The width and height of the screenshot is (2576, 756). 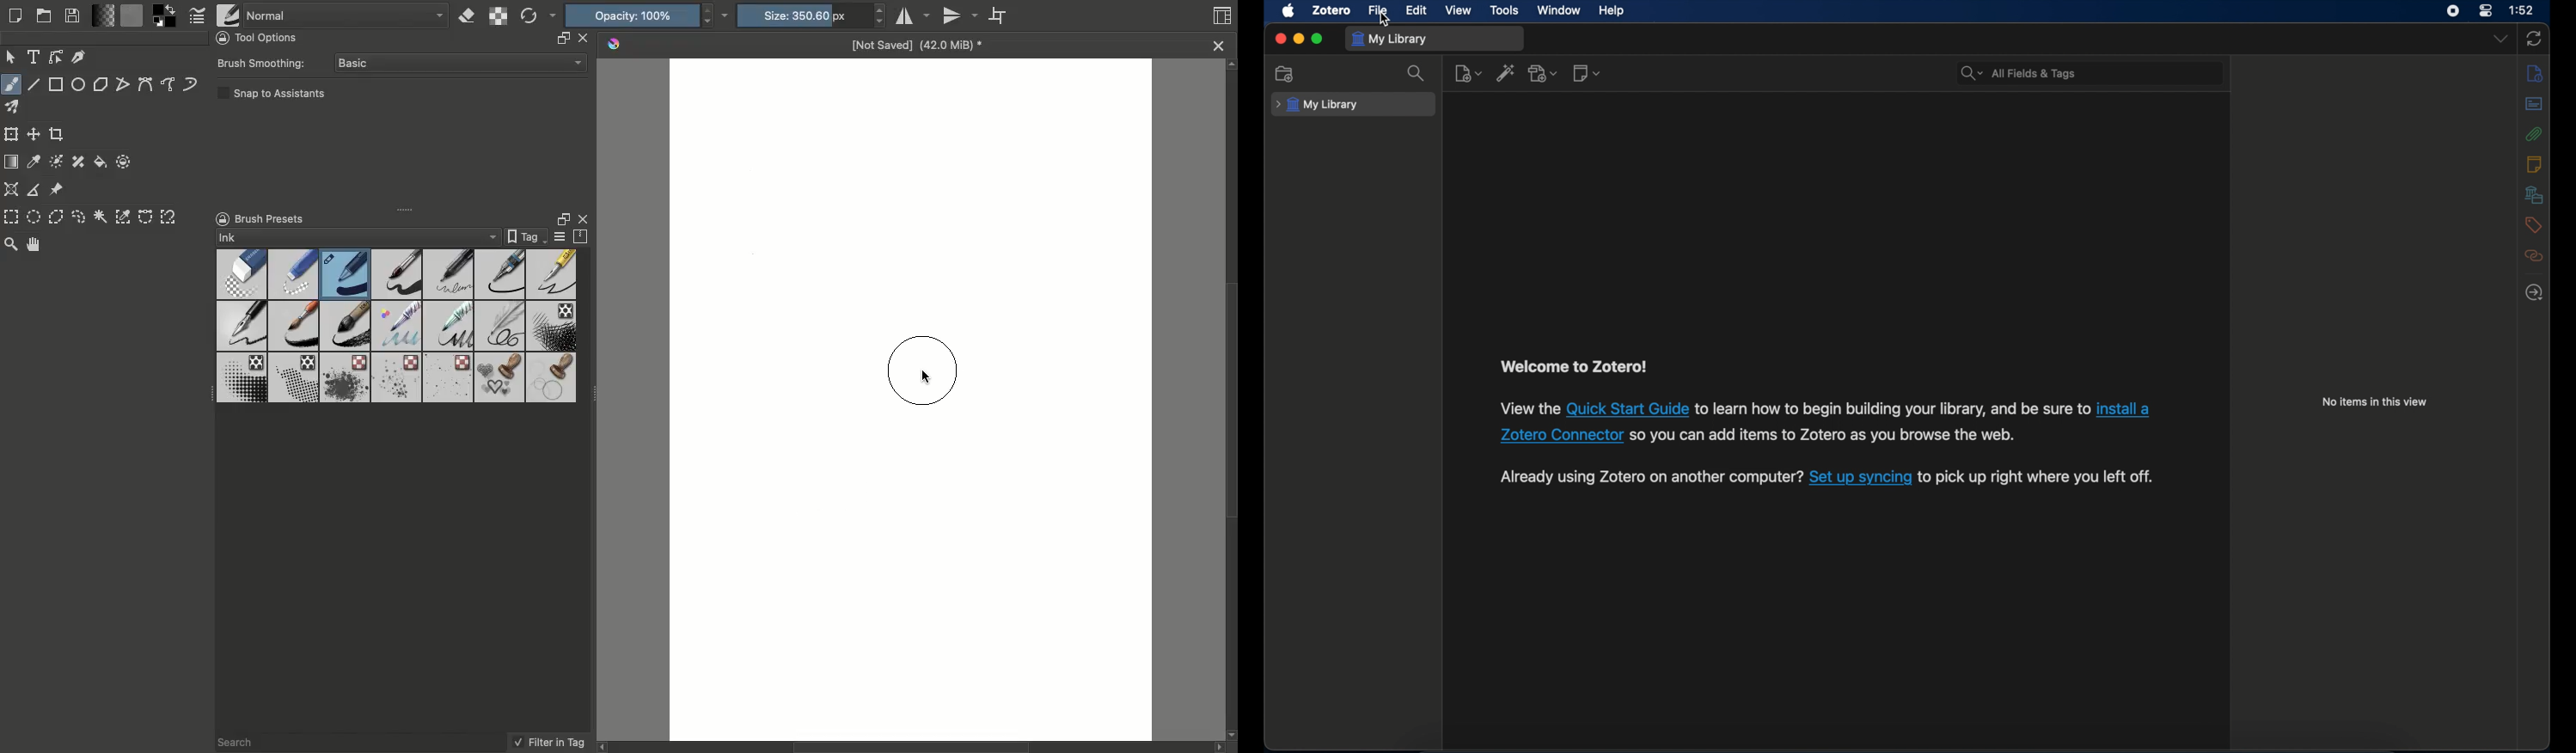 I want to click on Size, so click(x=808, y=16).